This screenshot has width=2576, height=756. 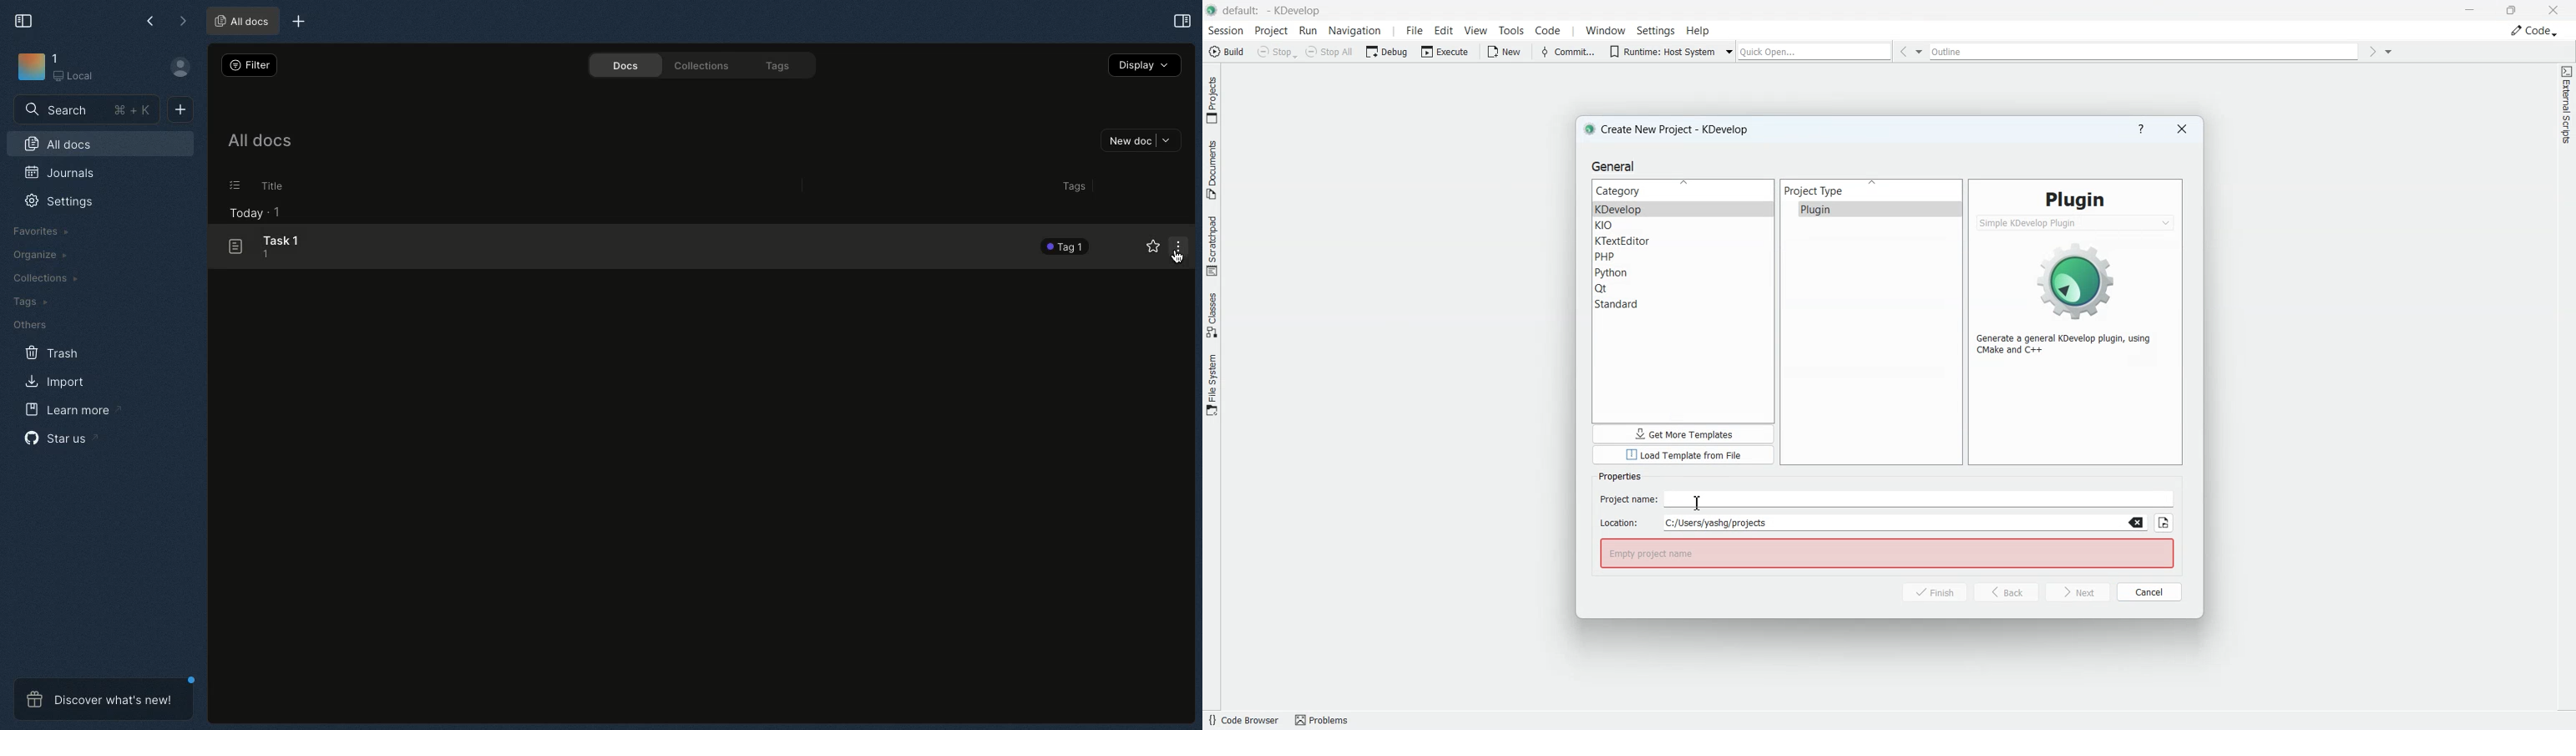 I want to click on Display, so click(x=1137, y=66).